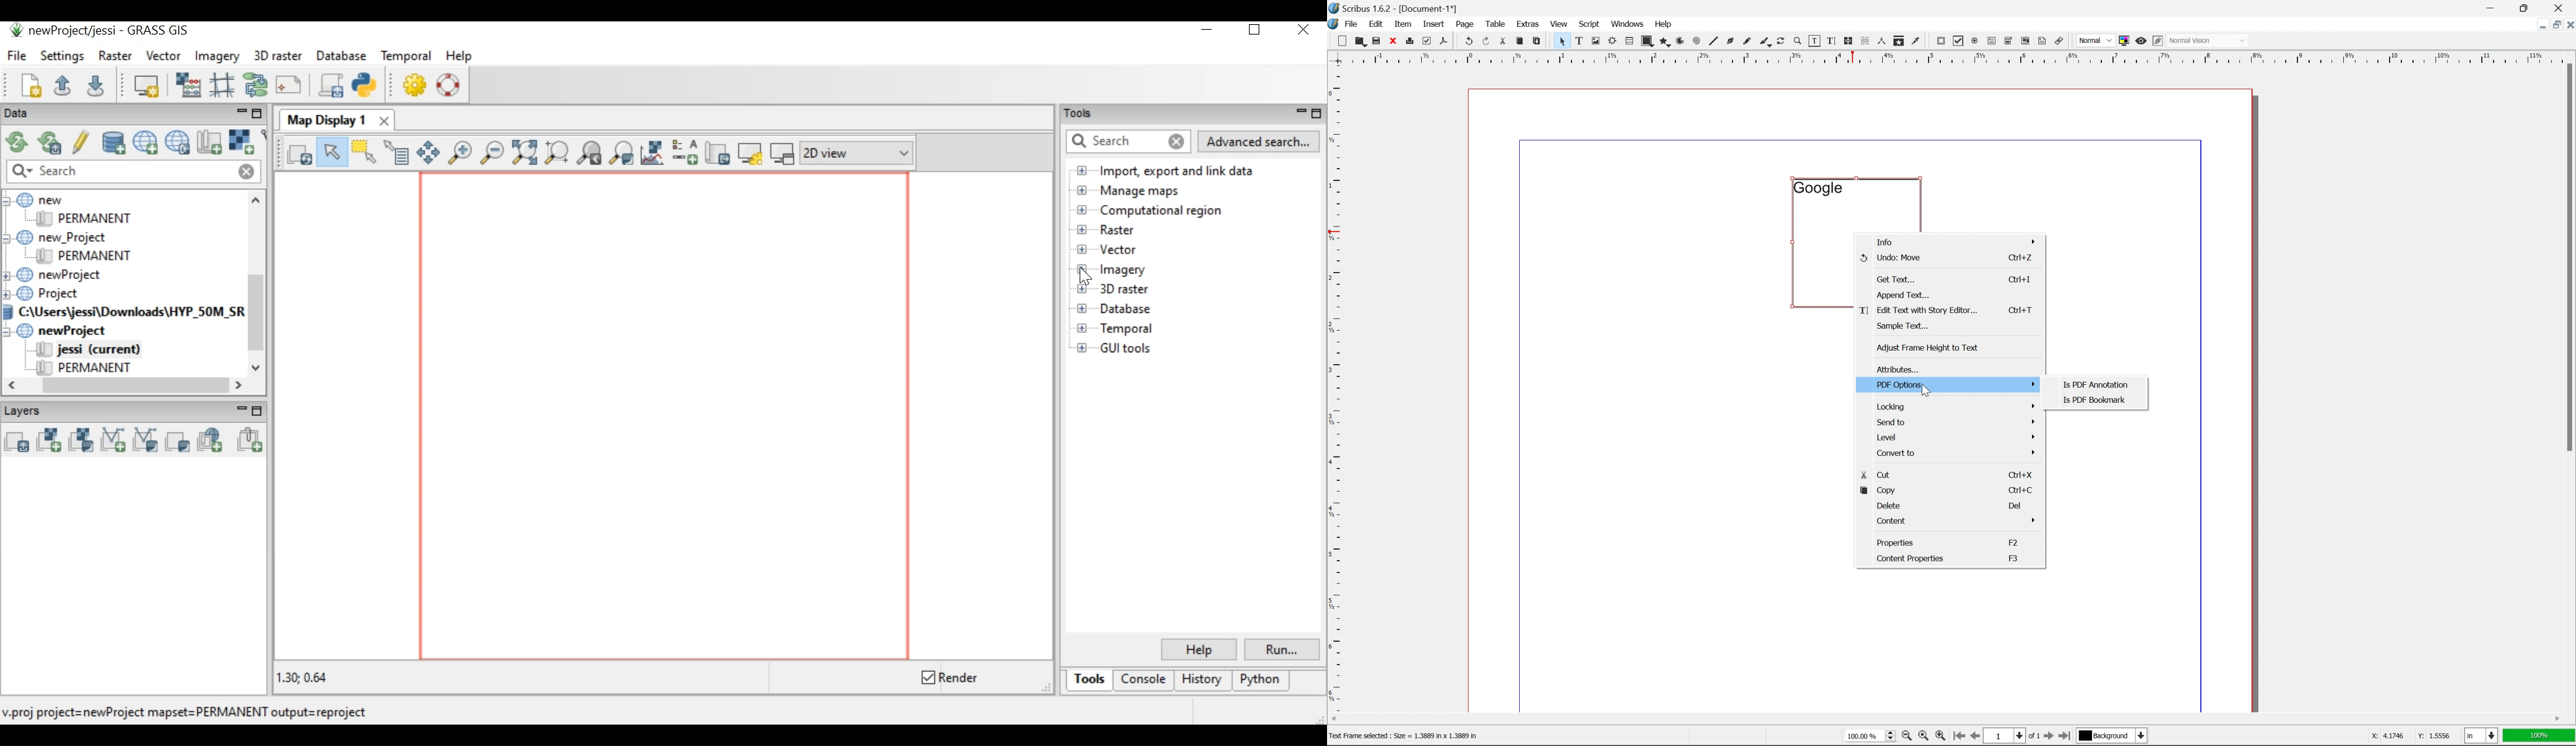  What do you see at coordinates (2110, 736) in the screenshot?
I see `select current layer` at bounding box center [2110, 736].